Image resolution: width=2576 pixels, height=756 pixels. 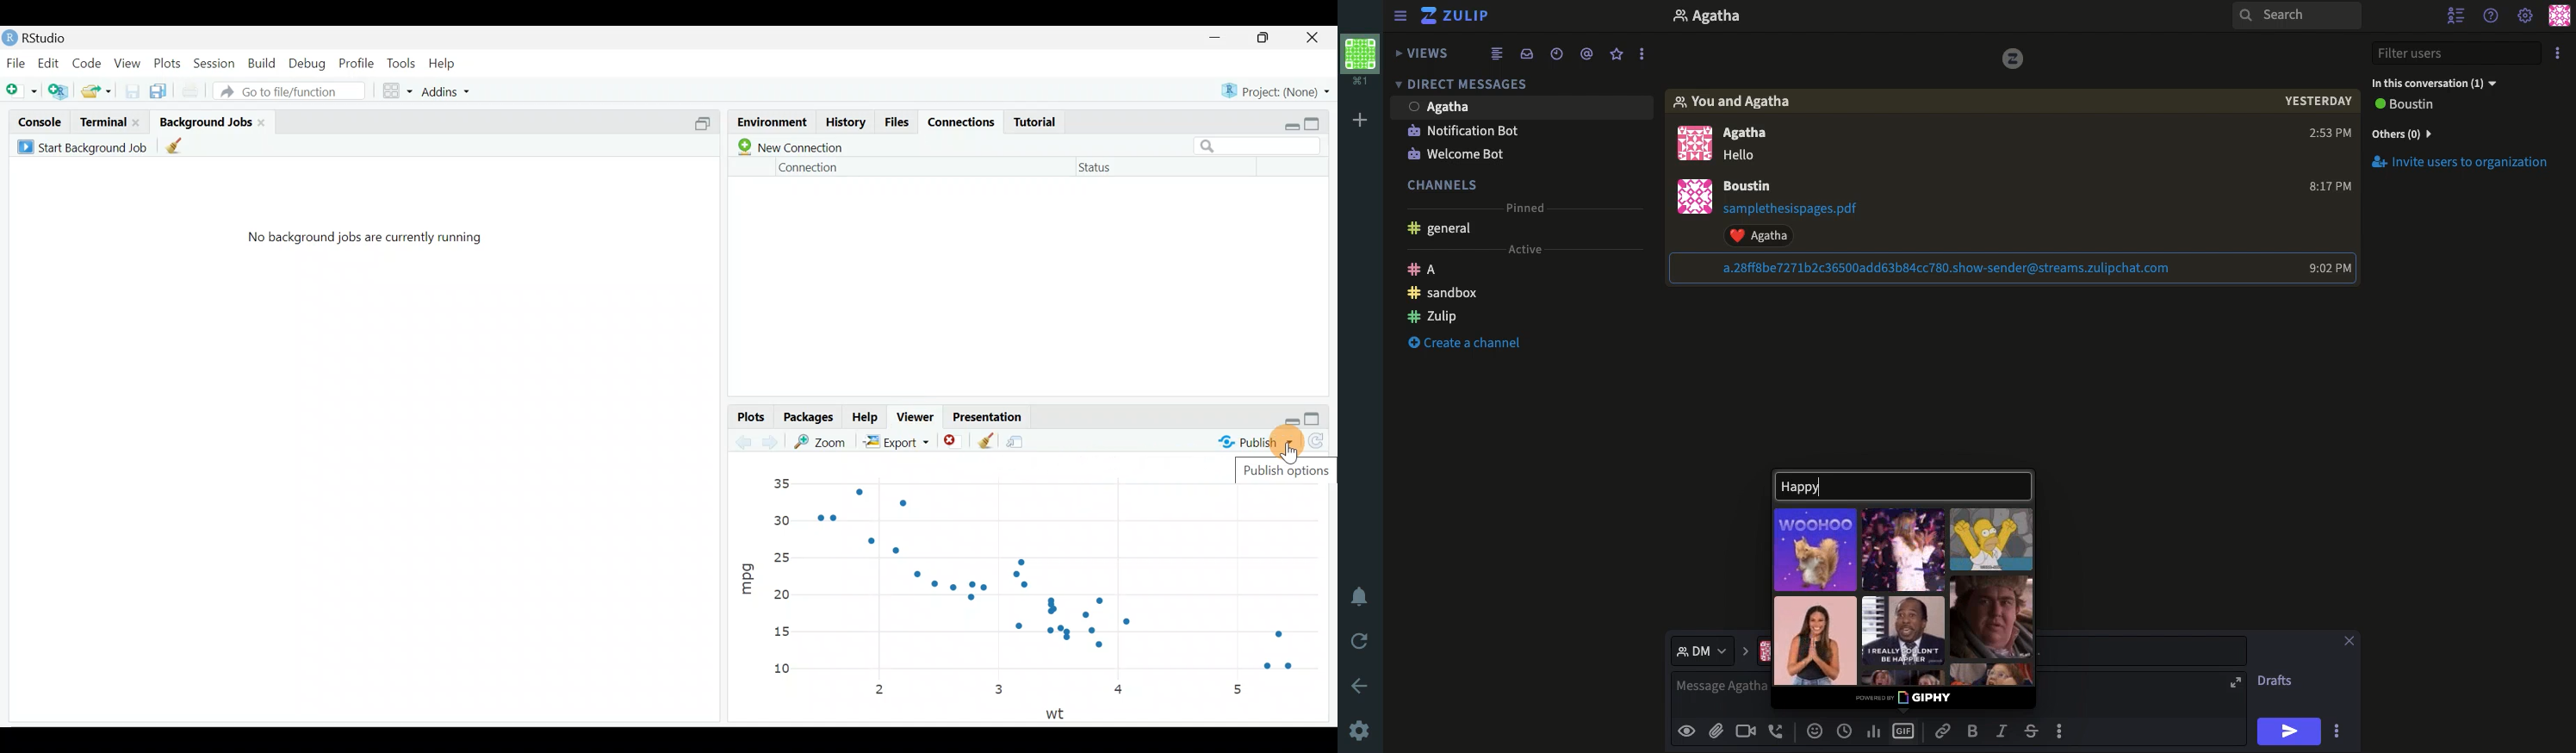 What do you see at coordinates (781, 483) in the screenshot?
I see `35` at bounding box center [781, 483].